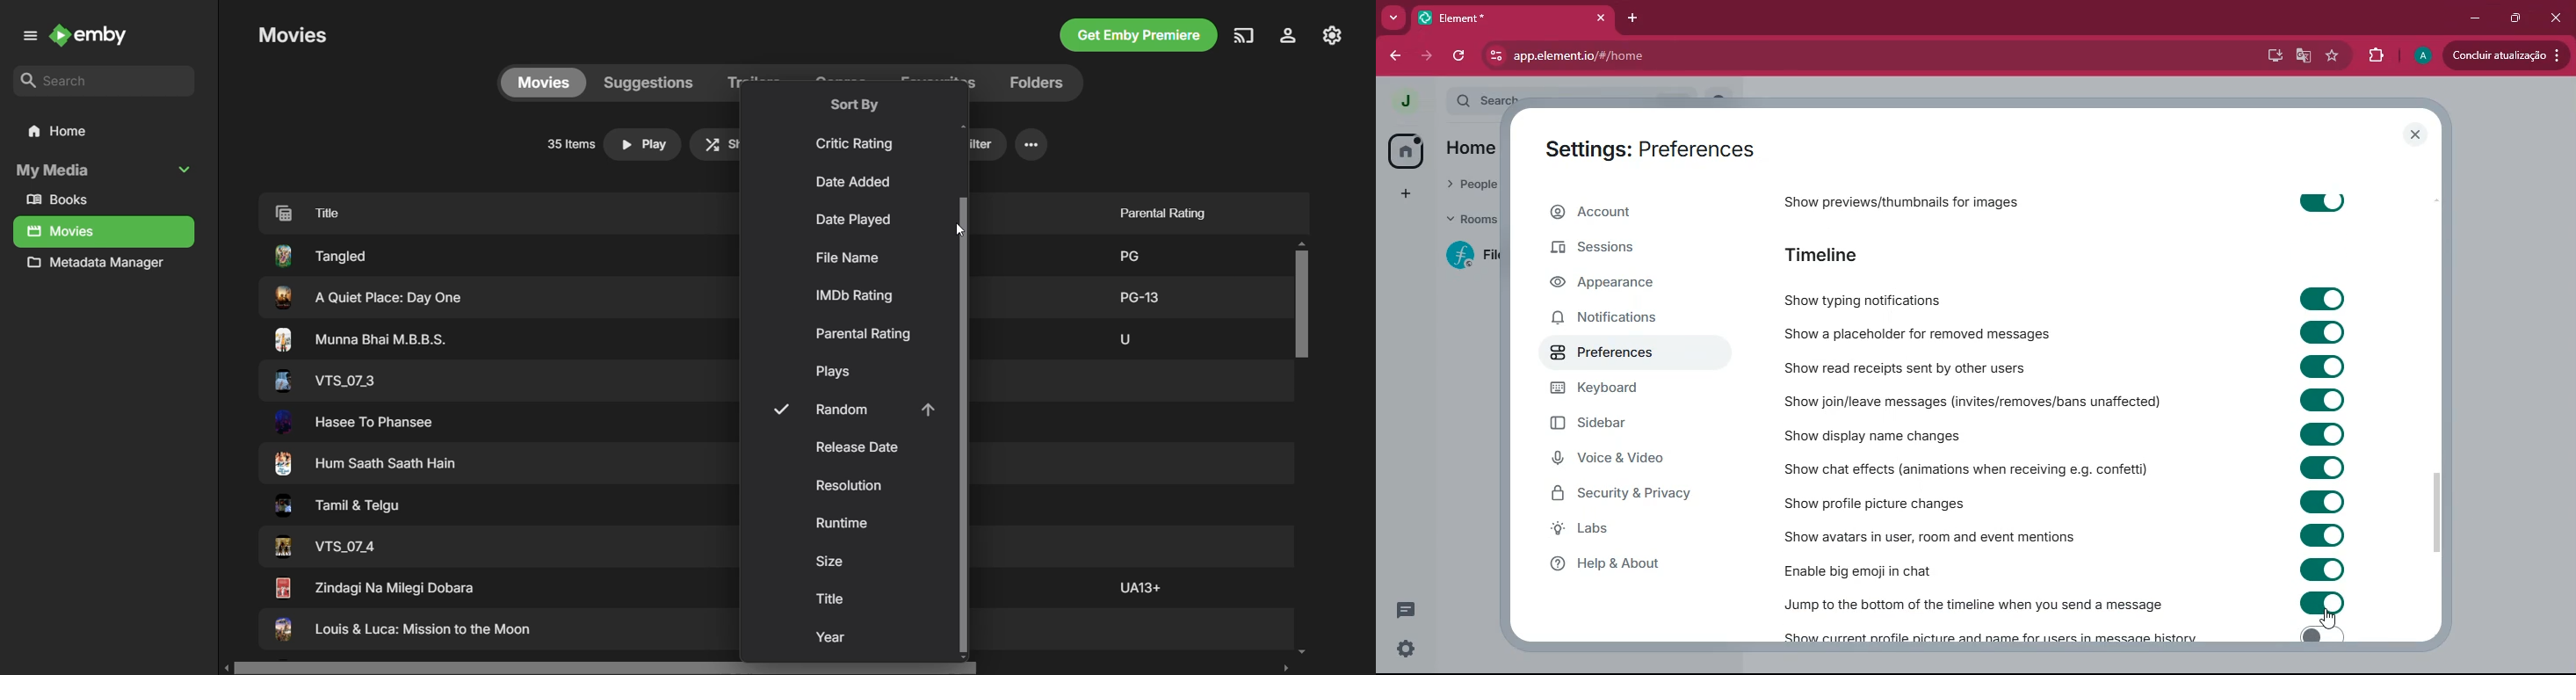 The width and height of the screenshot is (2576, 700). I want to click on show avatars in user, room and event mentions, so click(1936, 534).